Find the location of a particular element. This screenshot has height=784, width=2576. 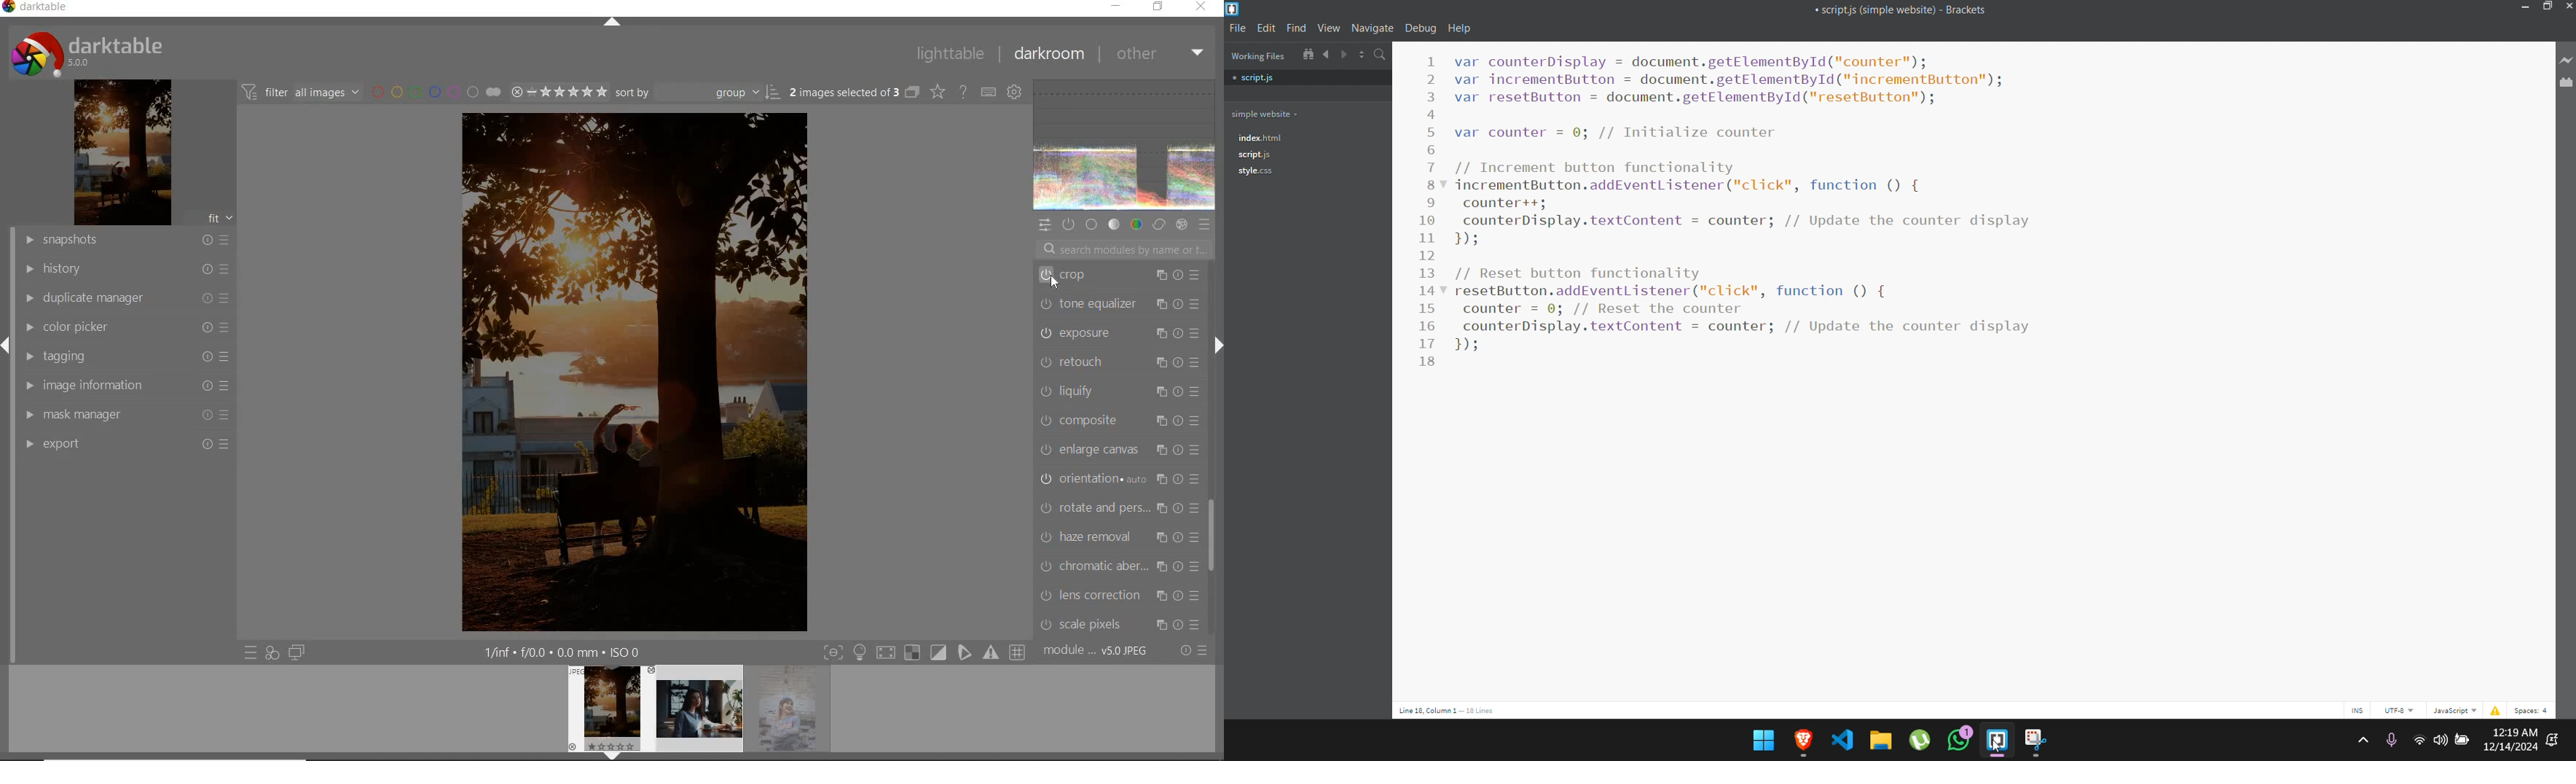

enable for online help is located at coordinates (962, 91).